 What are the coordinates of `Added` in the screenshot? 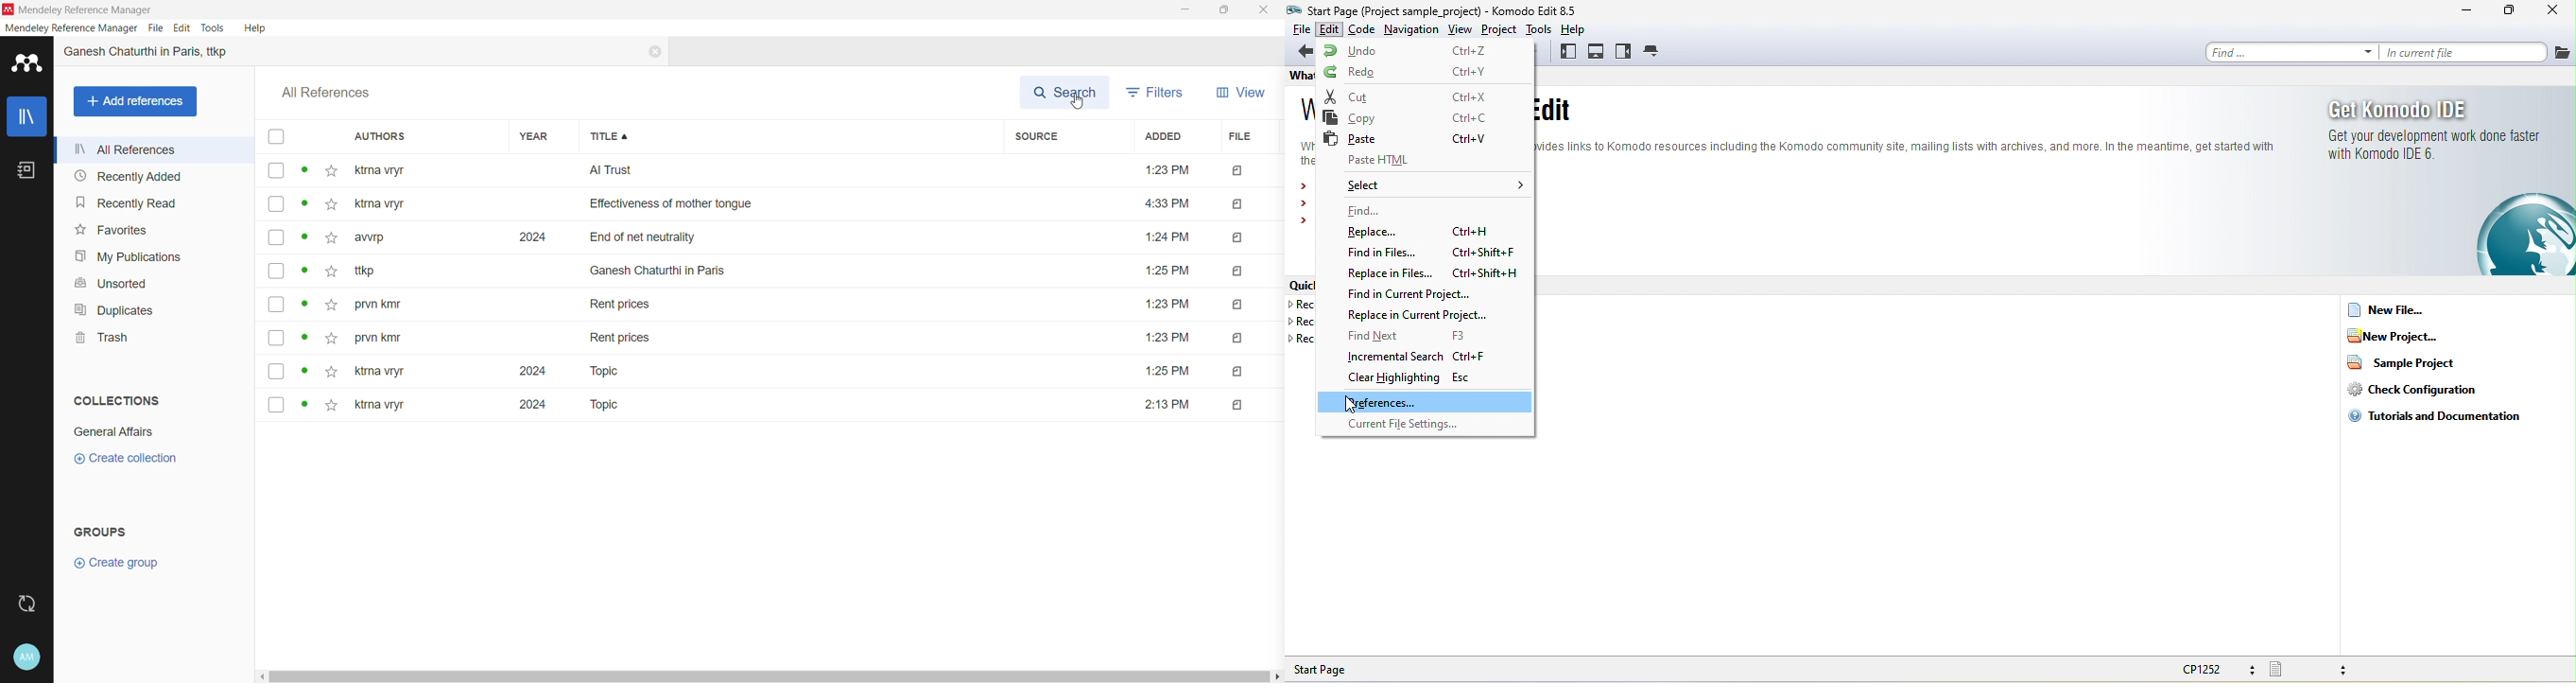 It's located at (1174, 137).